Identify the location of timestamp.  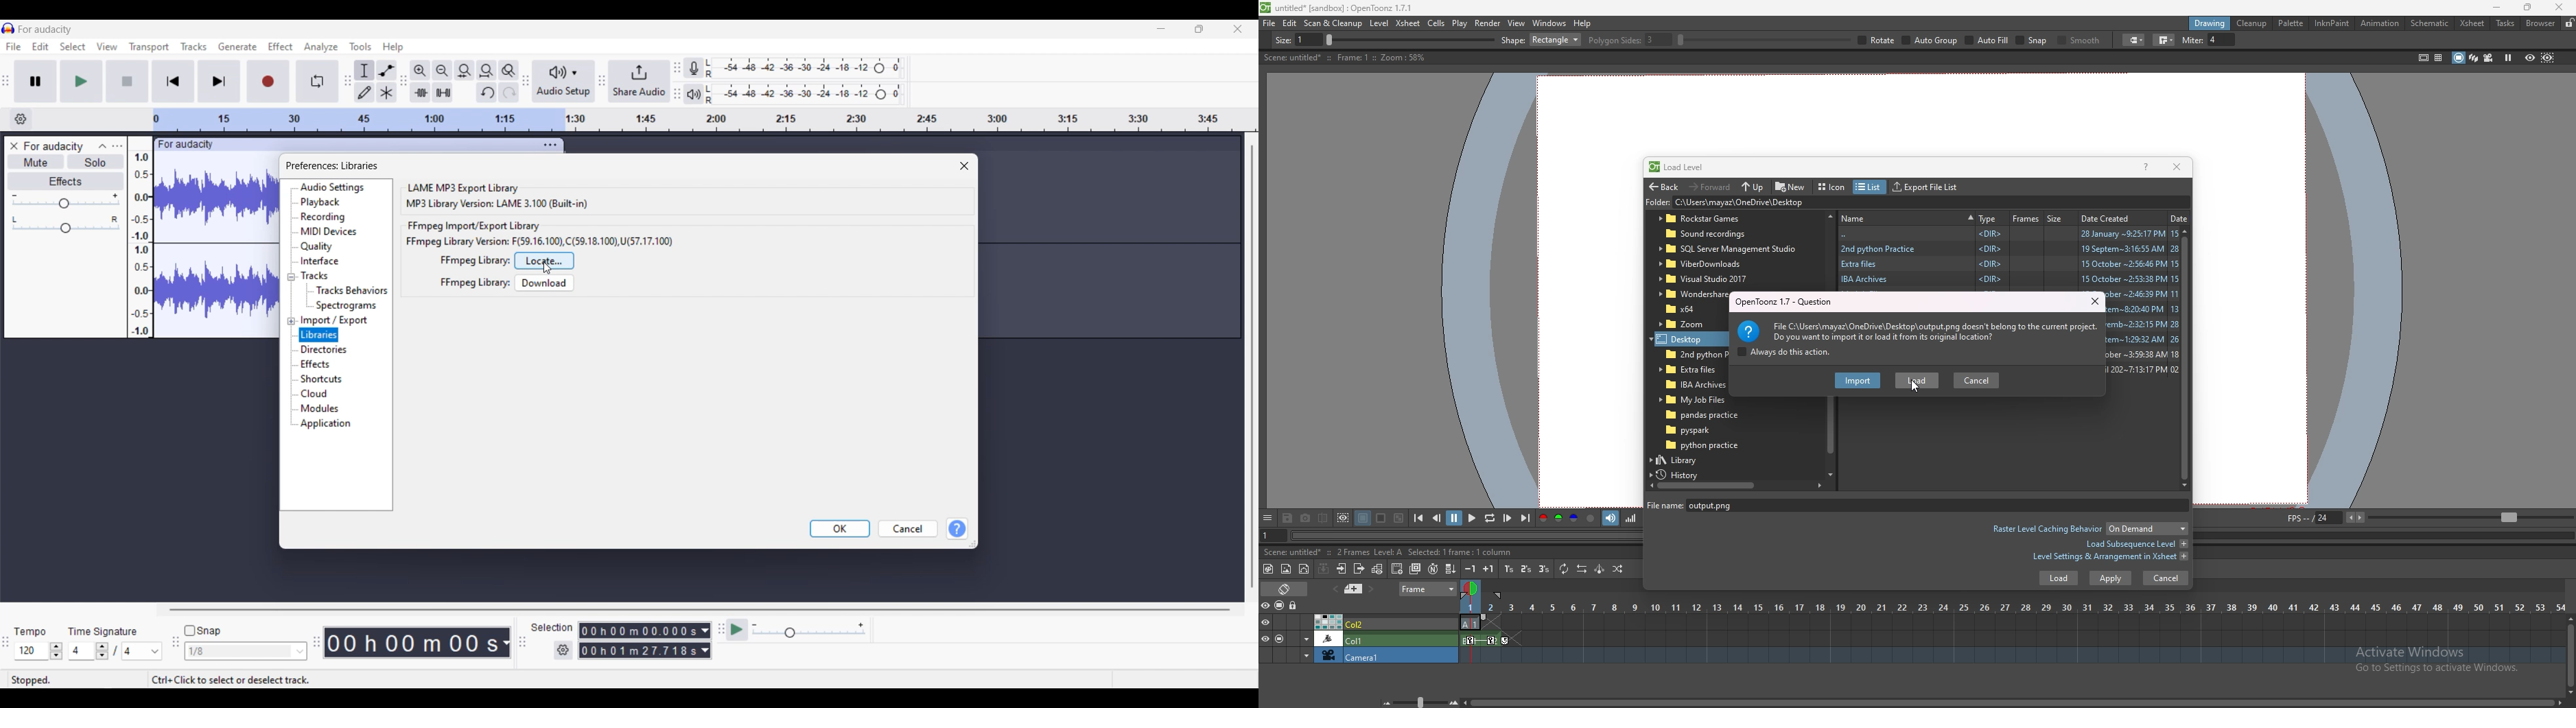
(416, 642).